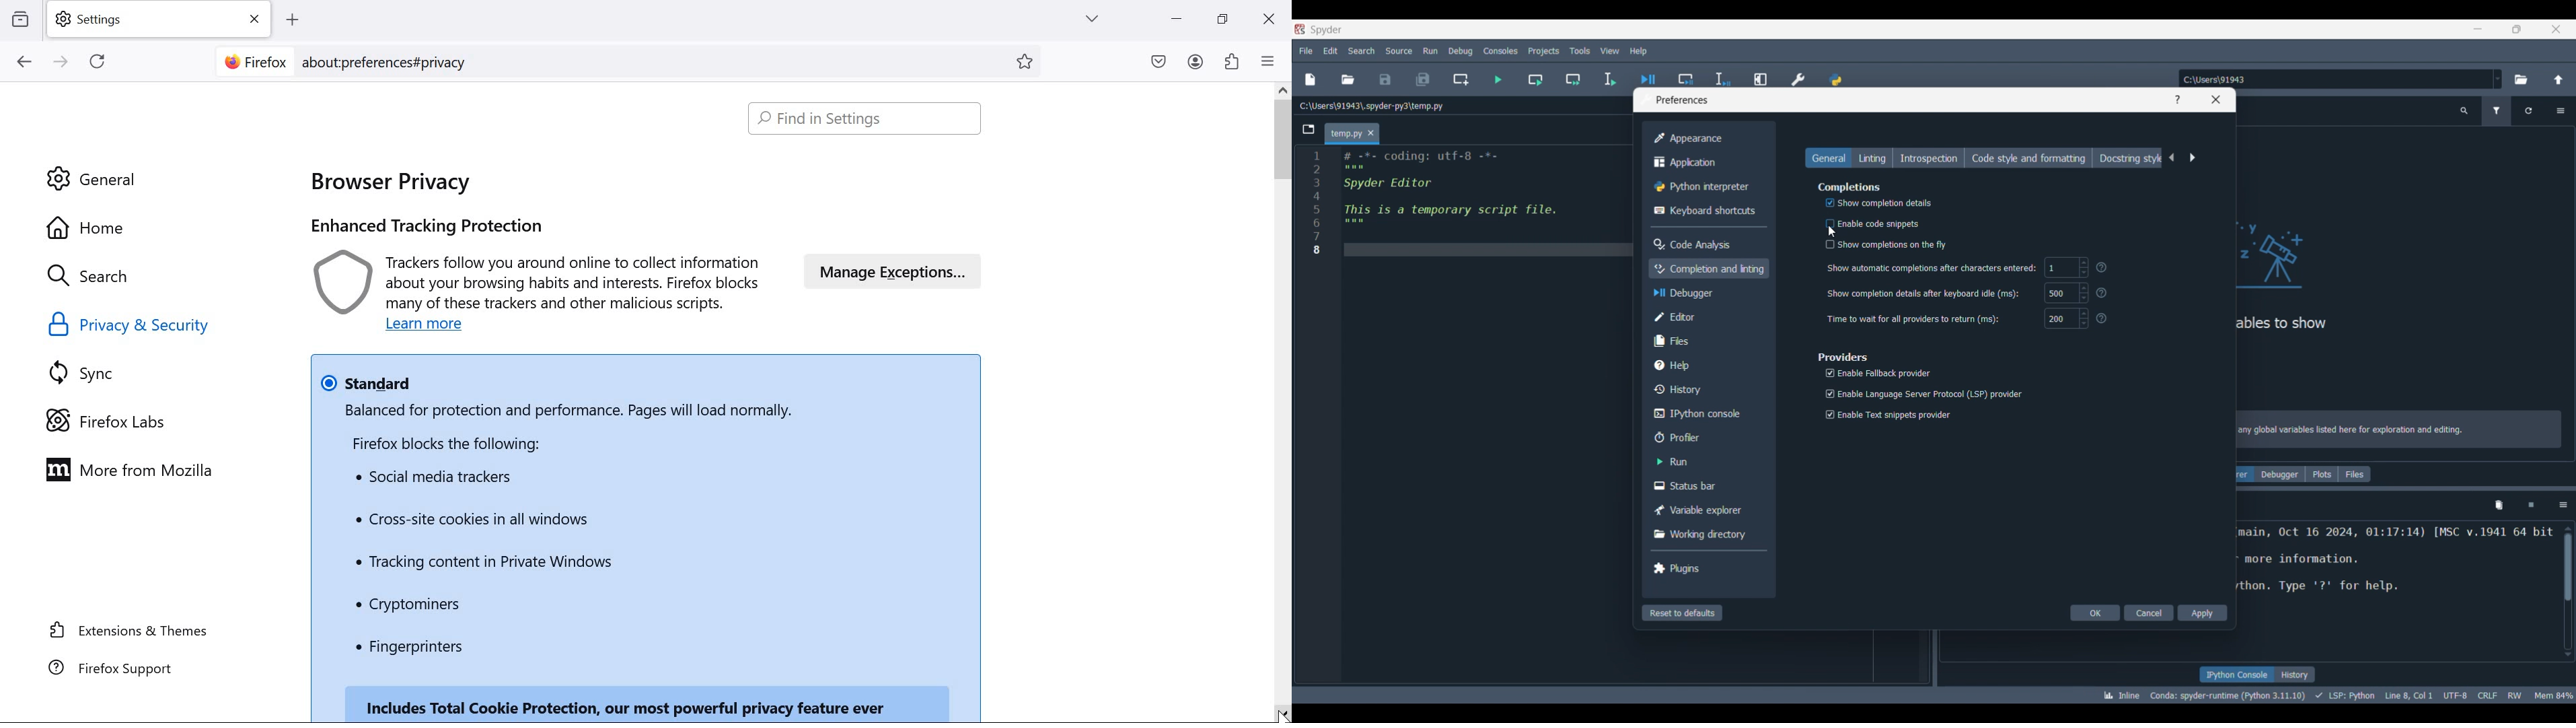 This screenshot has height=728, width=2576. What do you see at coordinates (1850, 187) in the screenshot?
I see `Section title` at bounding box center [1850, 187].